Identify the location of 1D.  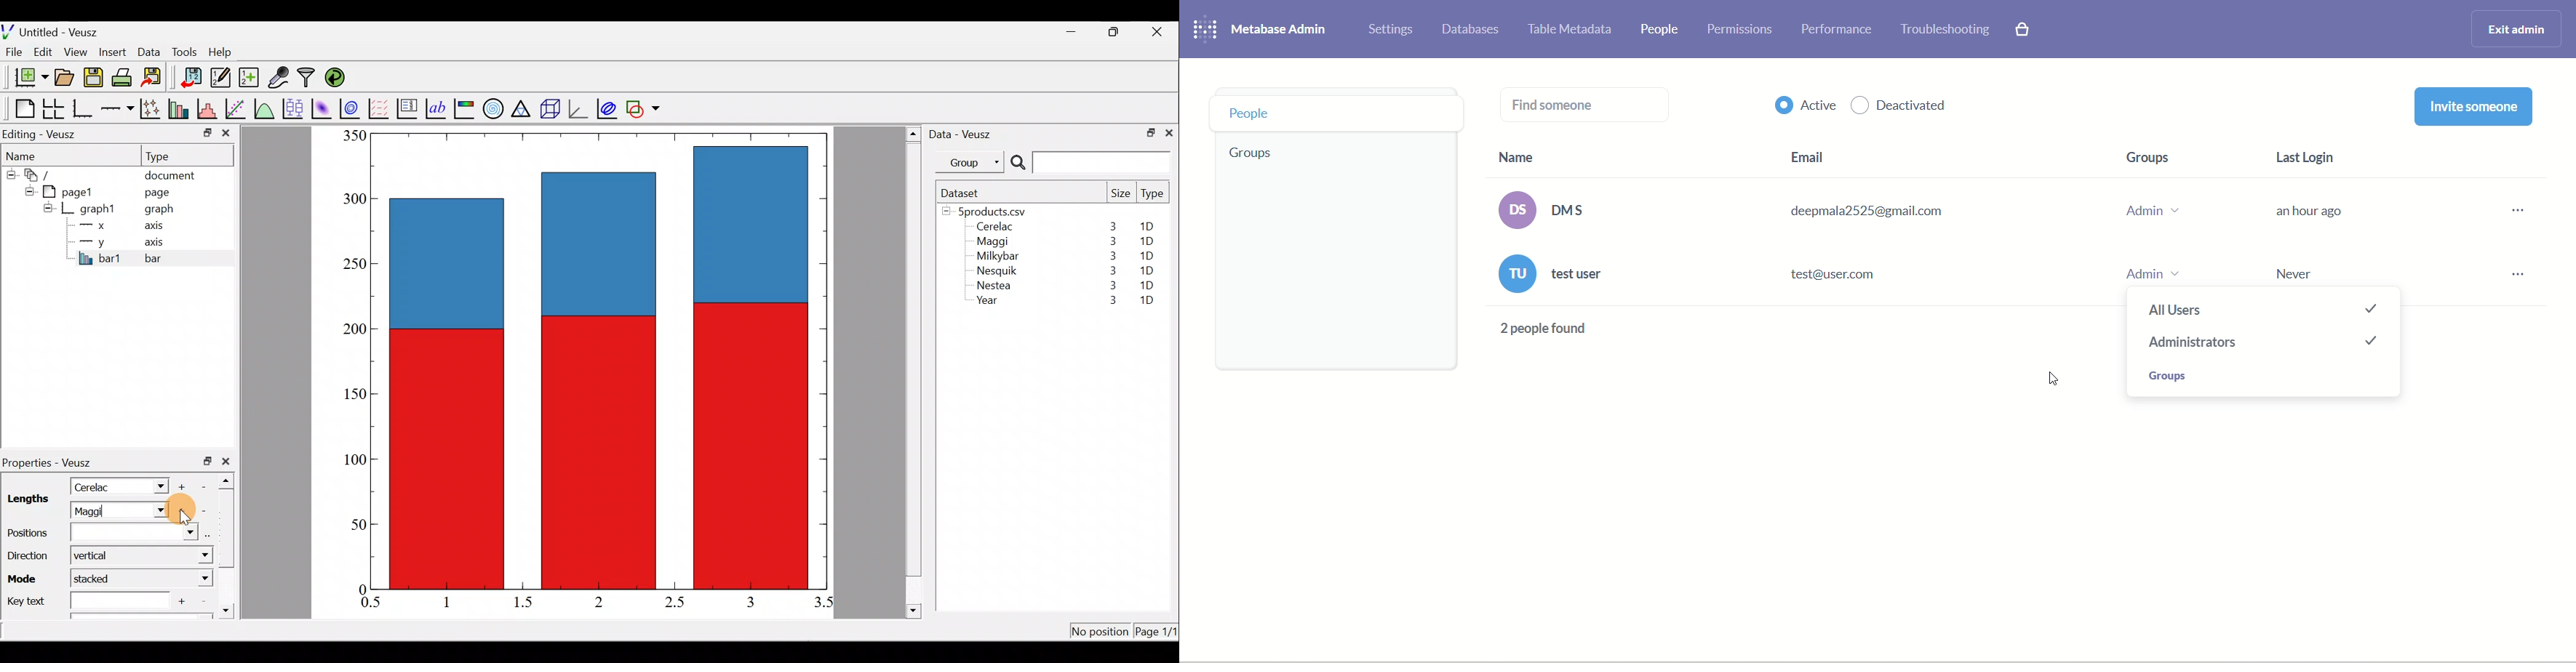
(1149, 268).